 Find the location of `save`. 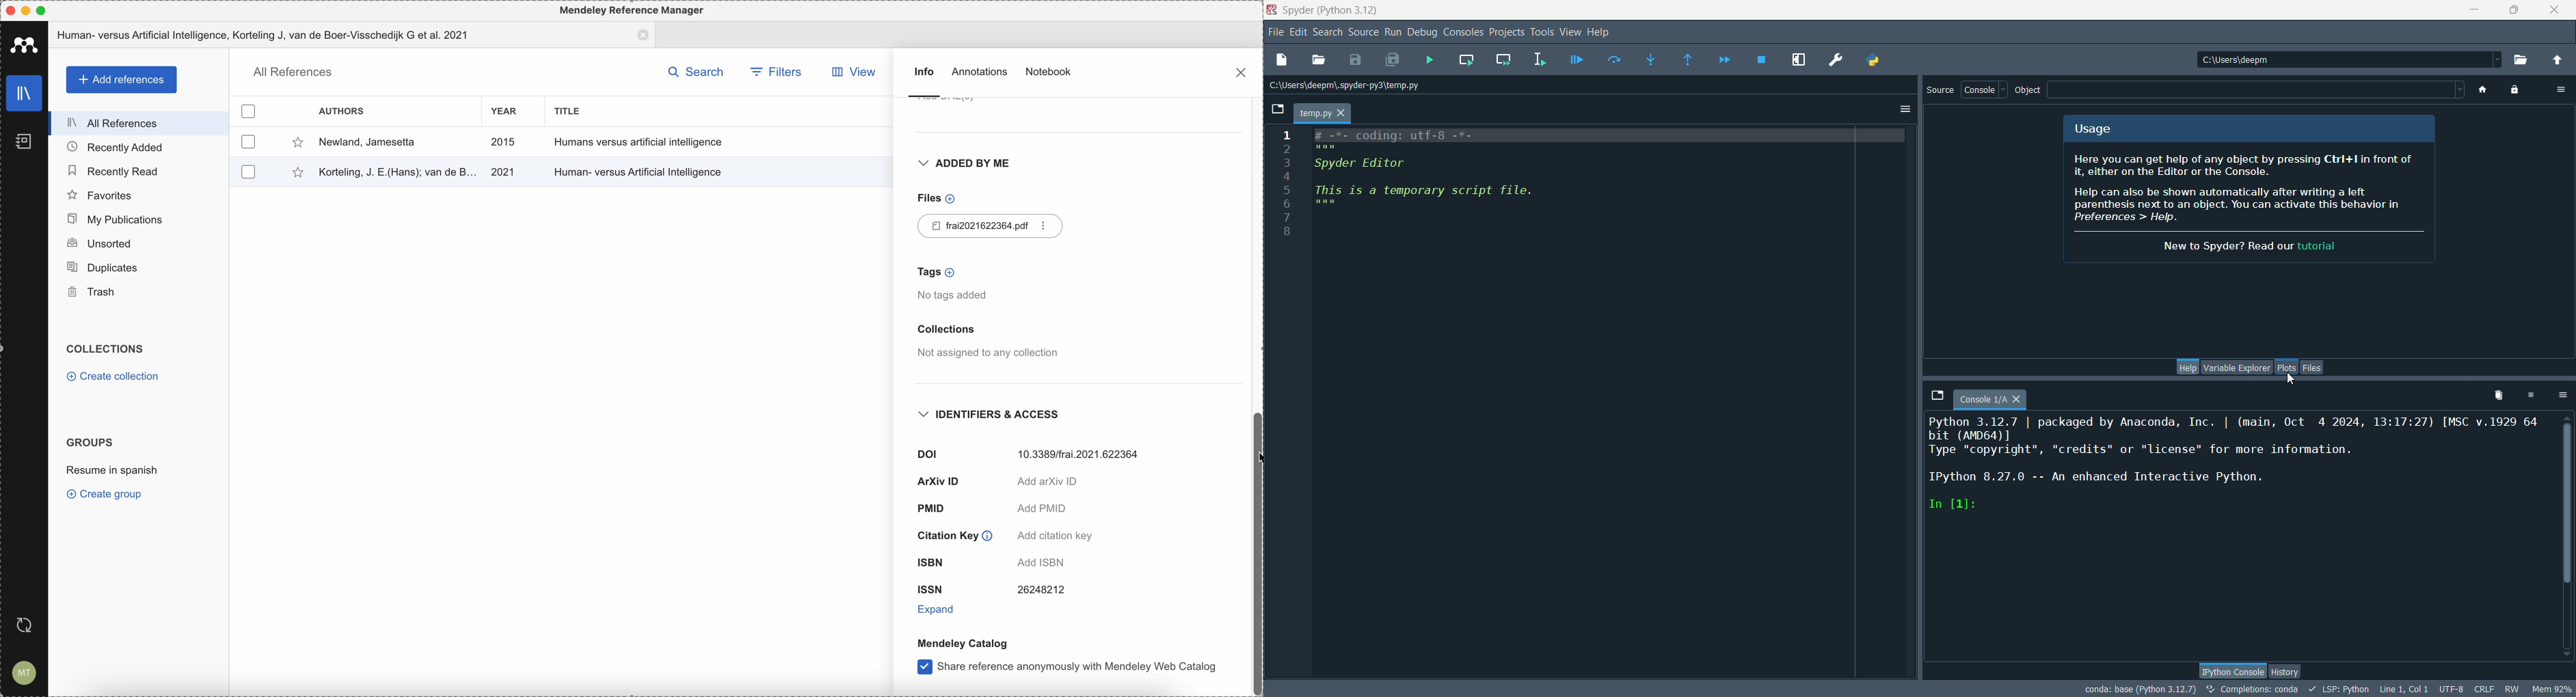

save is located at coordinates (1355, 58).